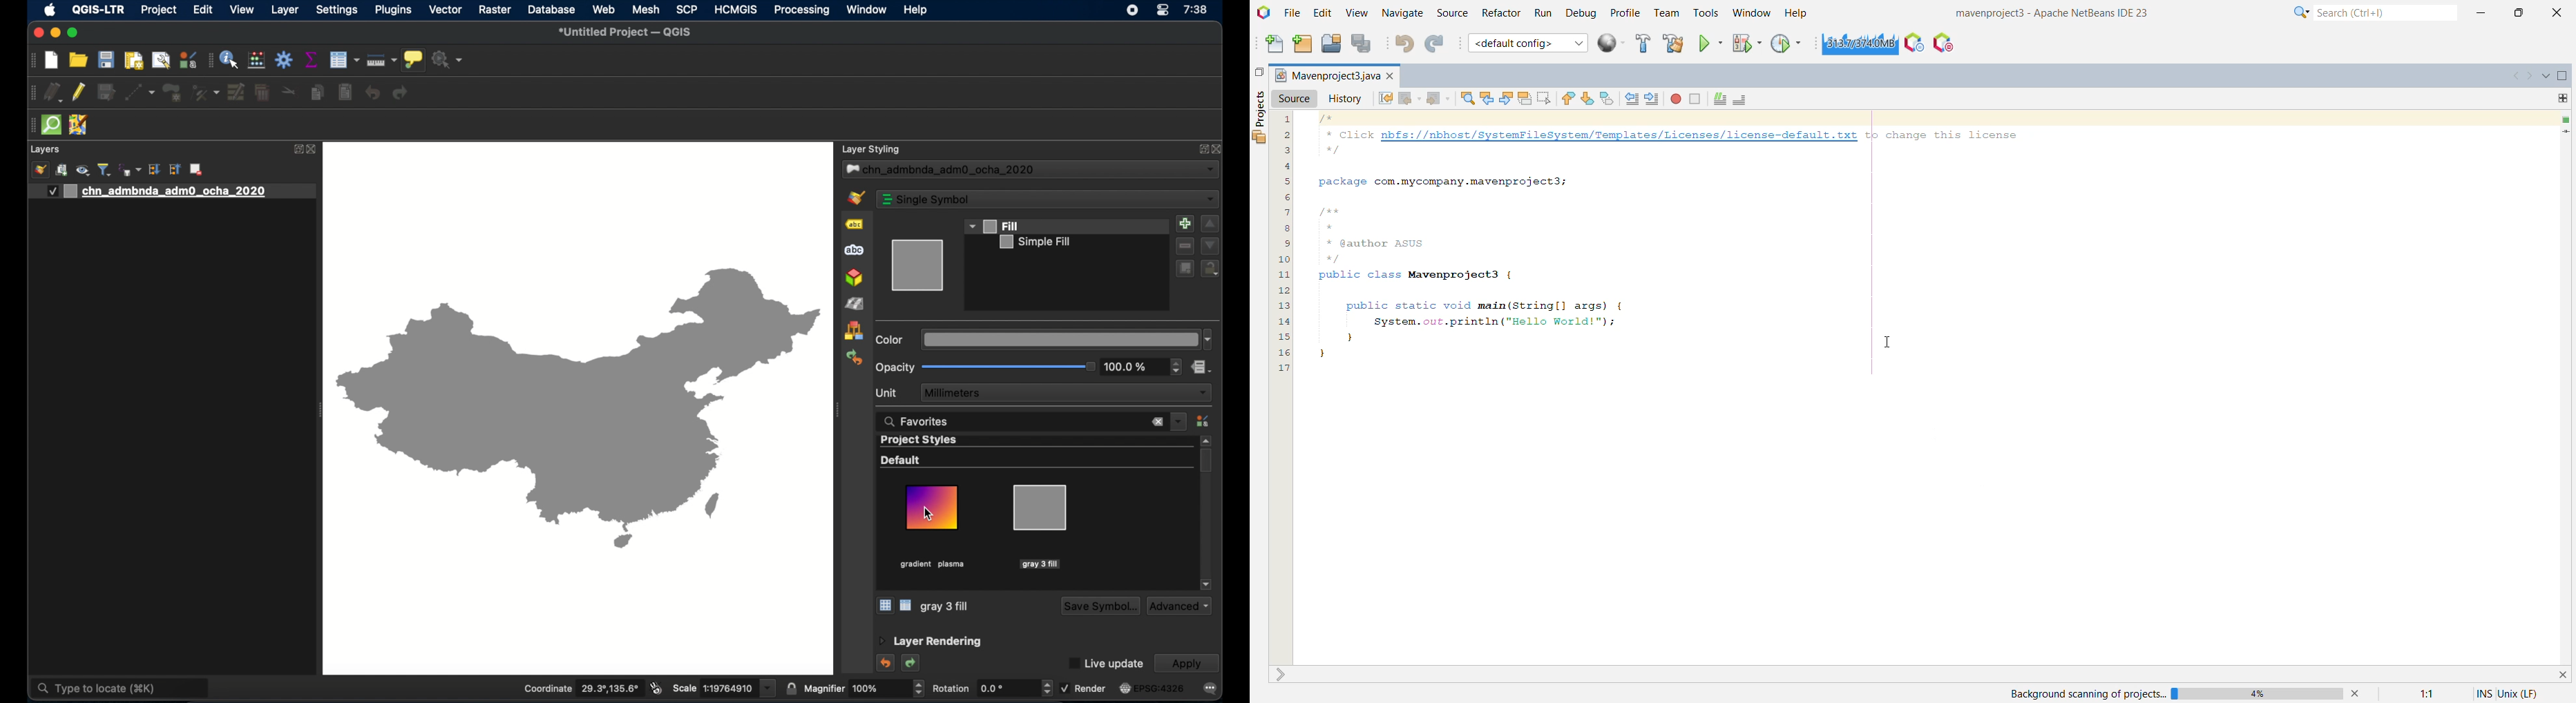 This screenshot has height=728, width=2576. Describe the element at coordinates (1608, 99) in the screenshot. I see `Toggle Bookmark` at that location.